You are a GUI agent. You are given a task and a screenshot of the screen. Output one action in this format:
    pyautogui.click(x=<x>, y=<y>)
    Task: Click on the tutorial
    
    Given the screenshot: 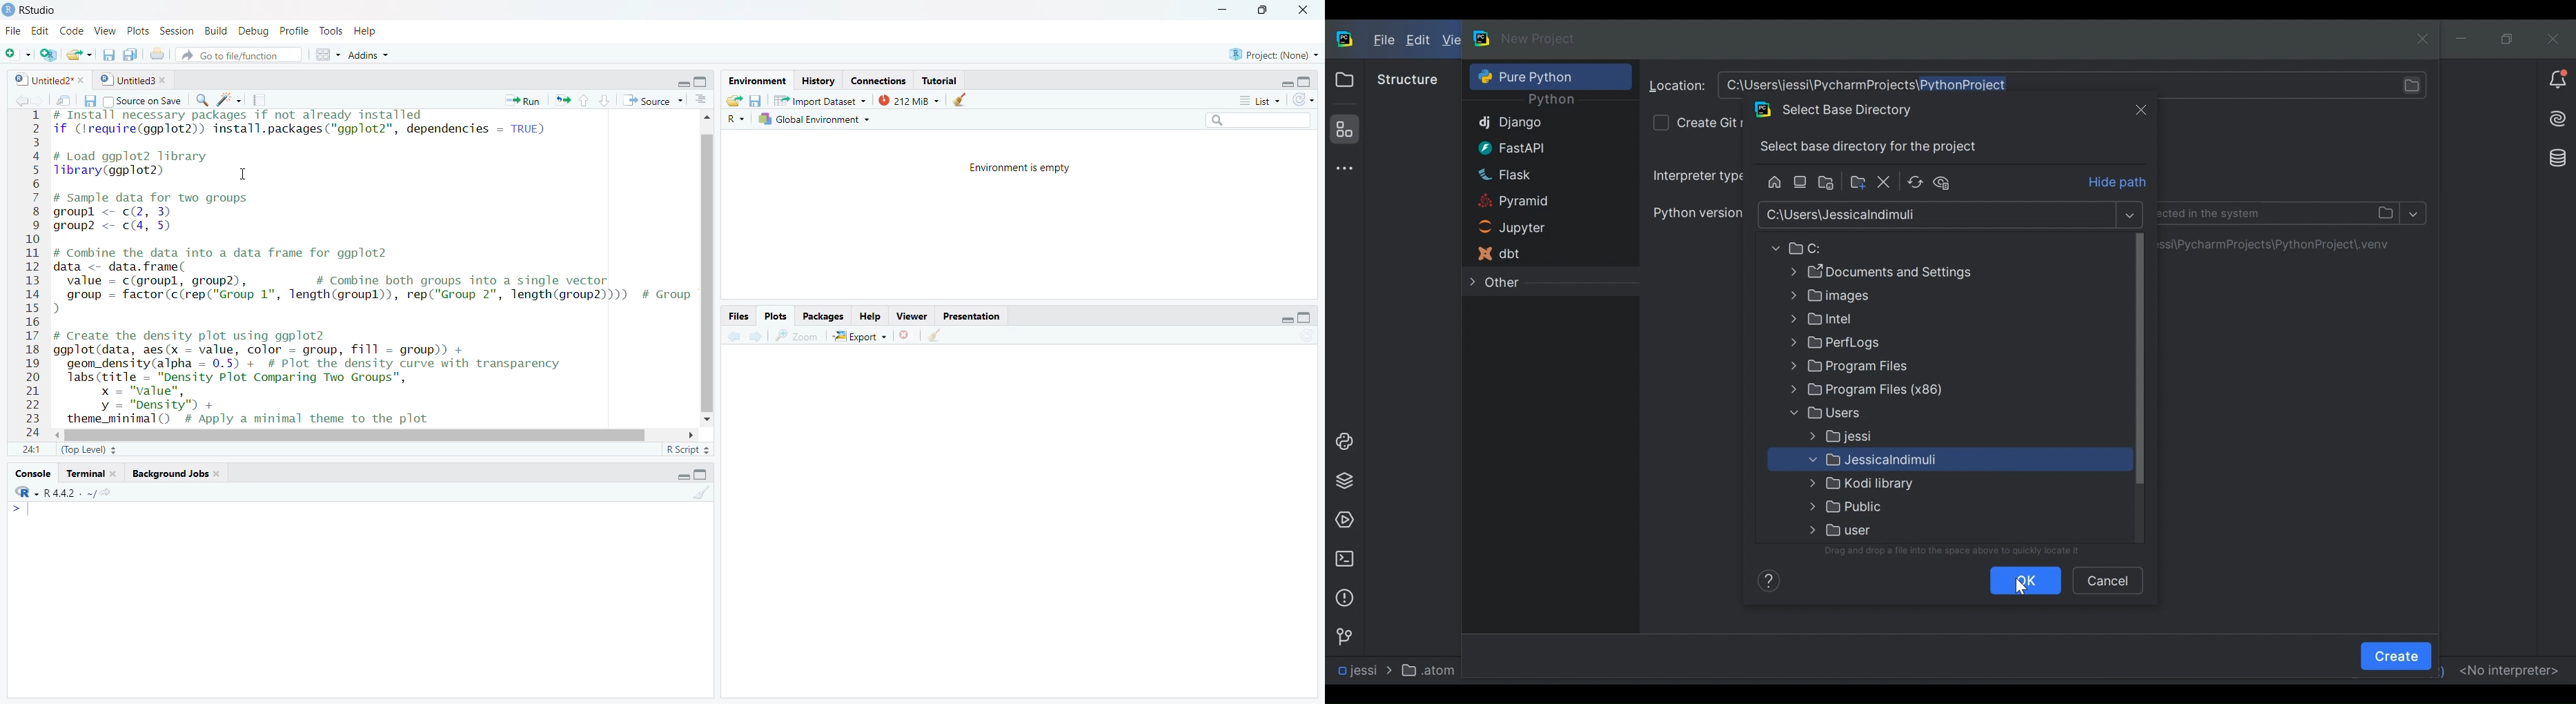 What is the action you would take?
    pyautogui.click(x=941, y=79)
    